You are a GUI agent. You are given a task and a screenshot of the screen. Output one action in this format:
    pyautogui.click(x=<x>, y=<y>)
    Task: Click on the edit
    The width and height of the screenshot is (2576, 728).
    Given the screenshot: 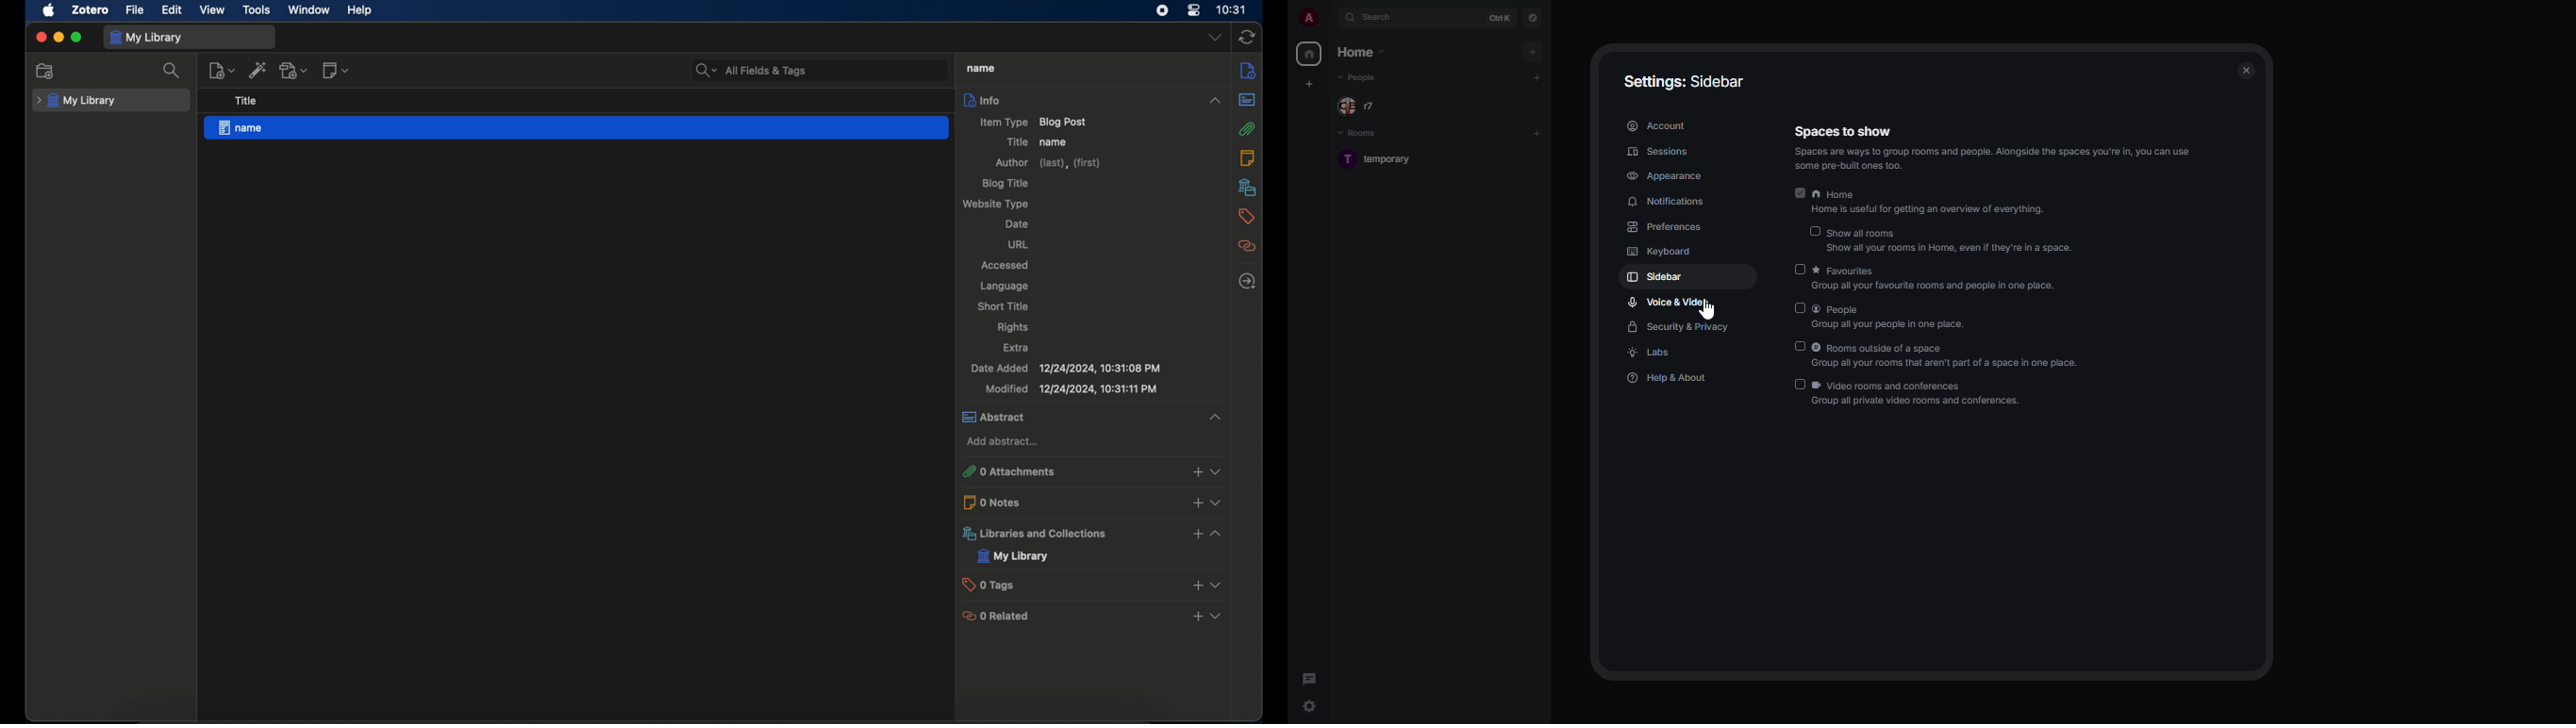 What is the action you would take?
    pyautogui.click(x=173, y=11)
    